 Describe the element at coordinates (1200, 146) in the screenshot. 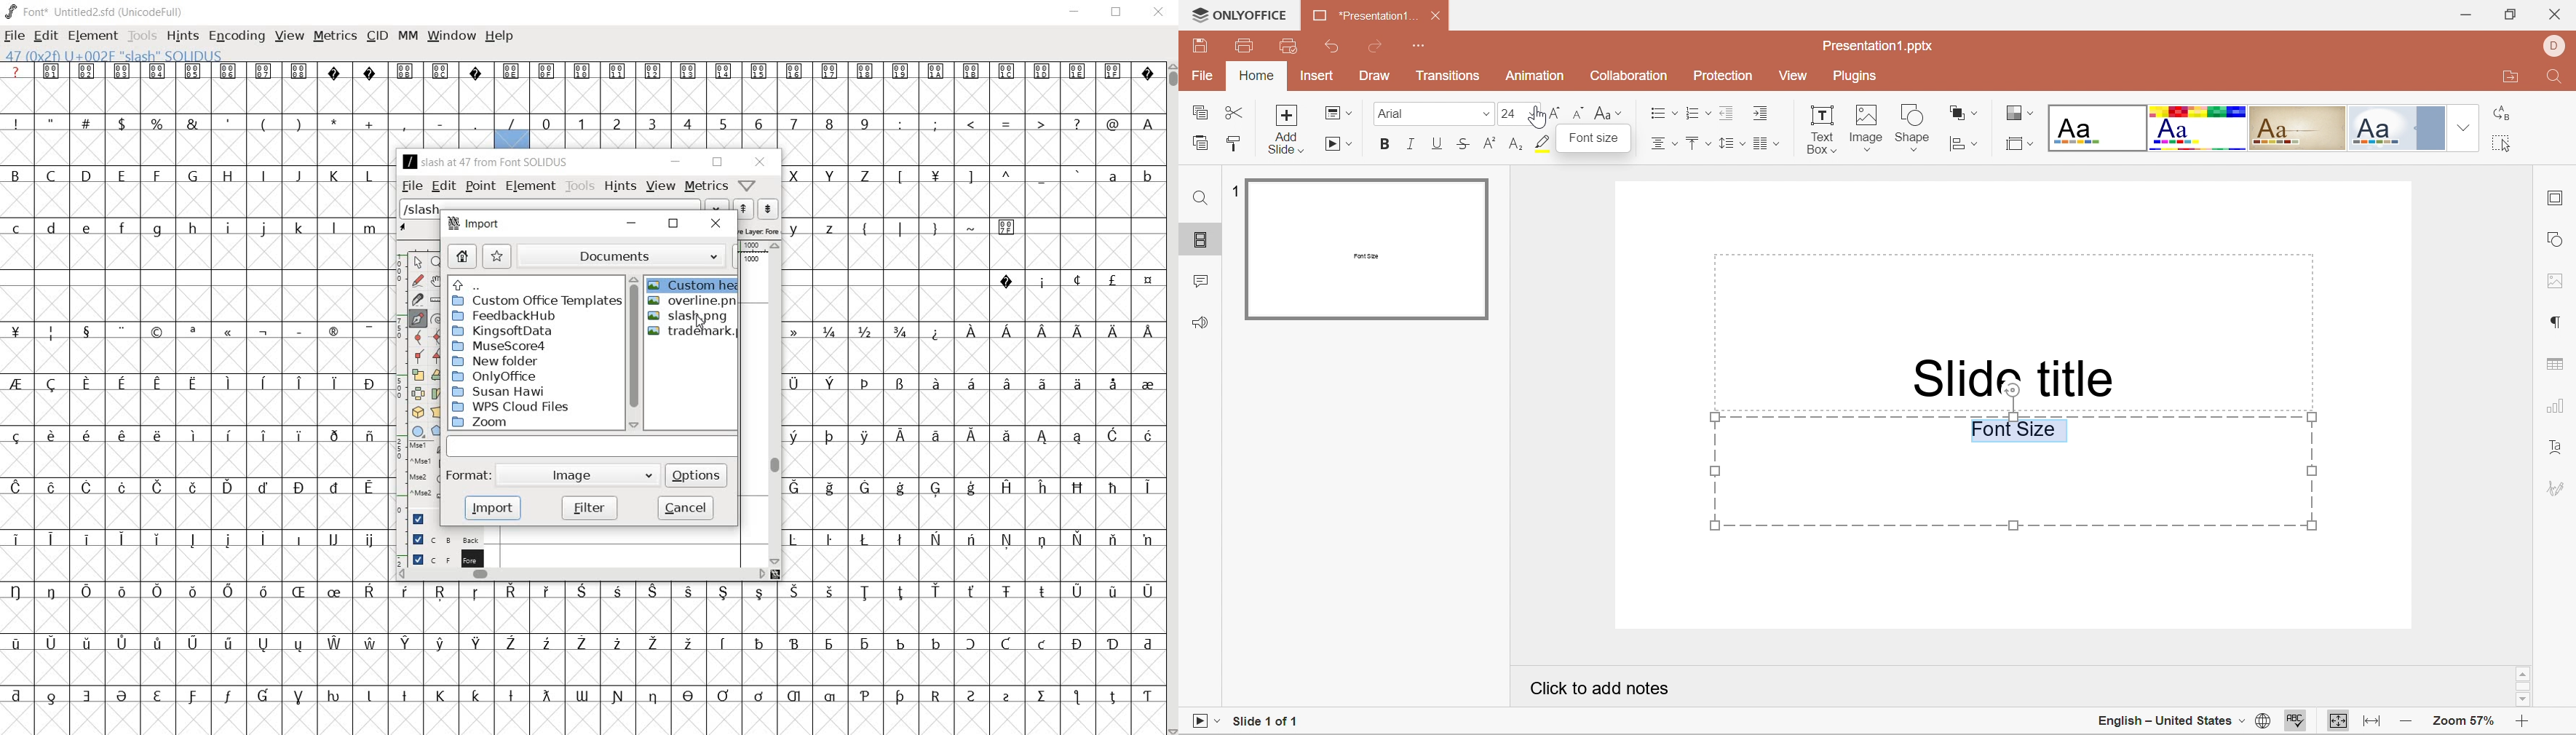

I see `Paste` at that location.